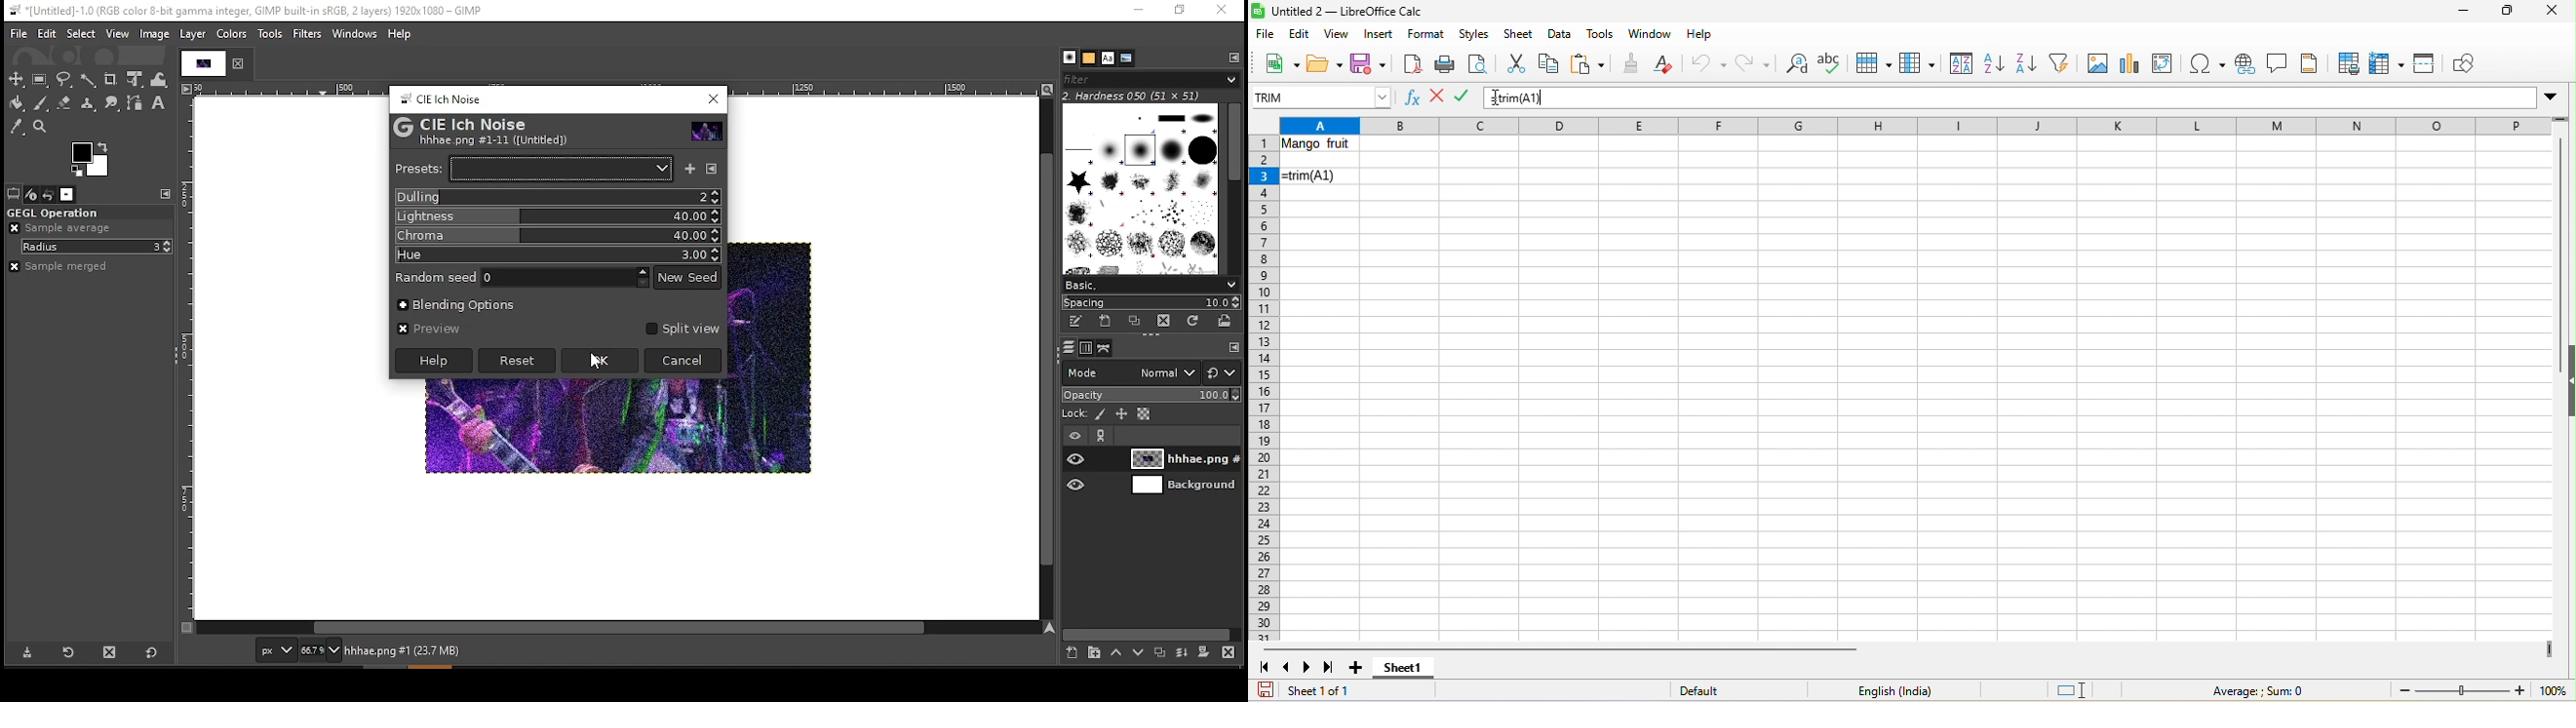 The width and height of the screenshot is (2576, 728). Describe the element at coordinates (2429, 66) in the screenshot. I see `split window` at that location.